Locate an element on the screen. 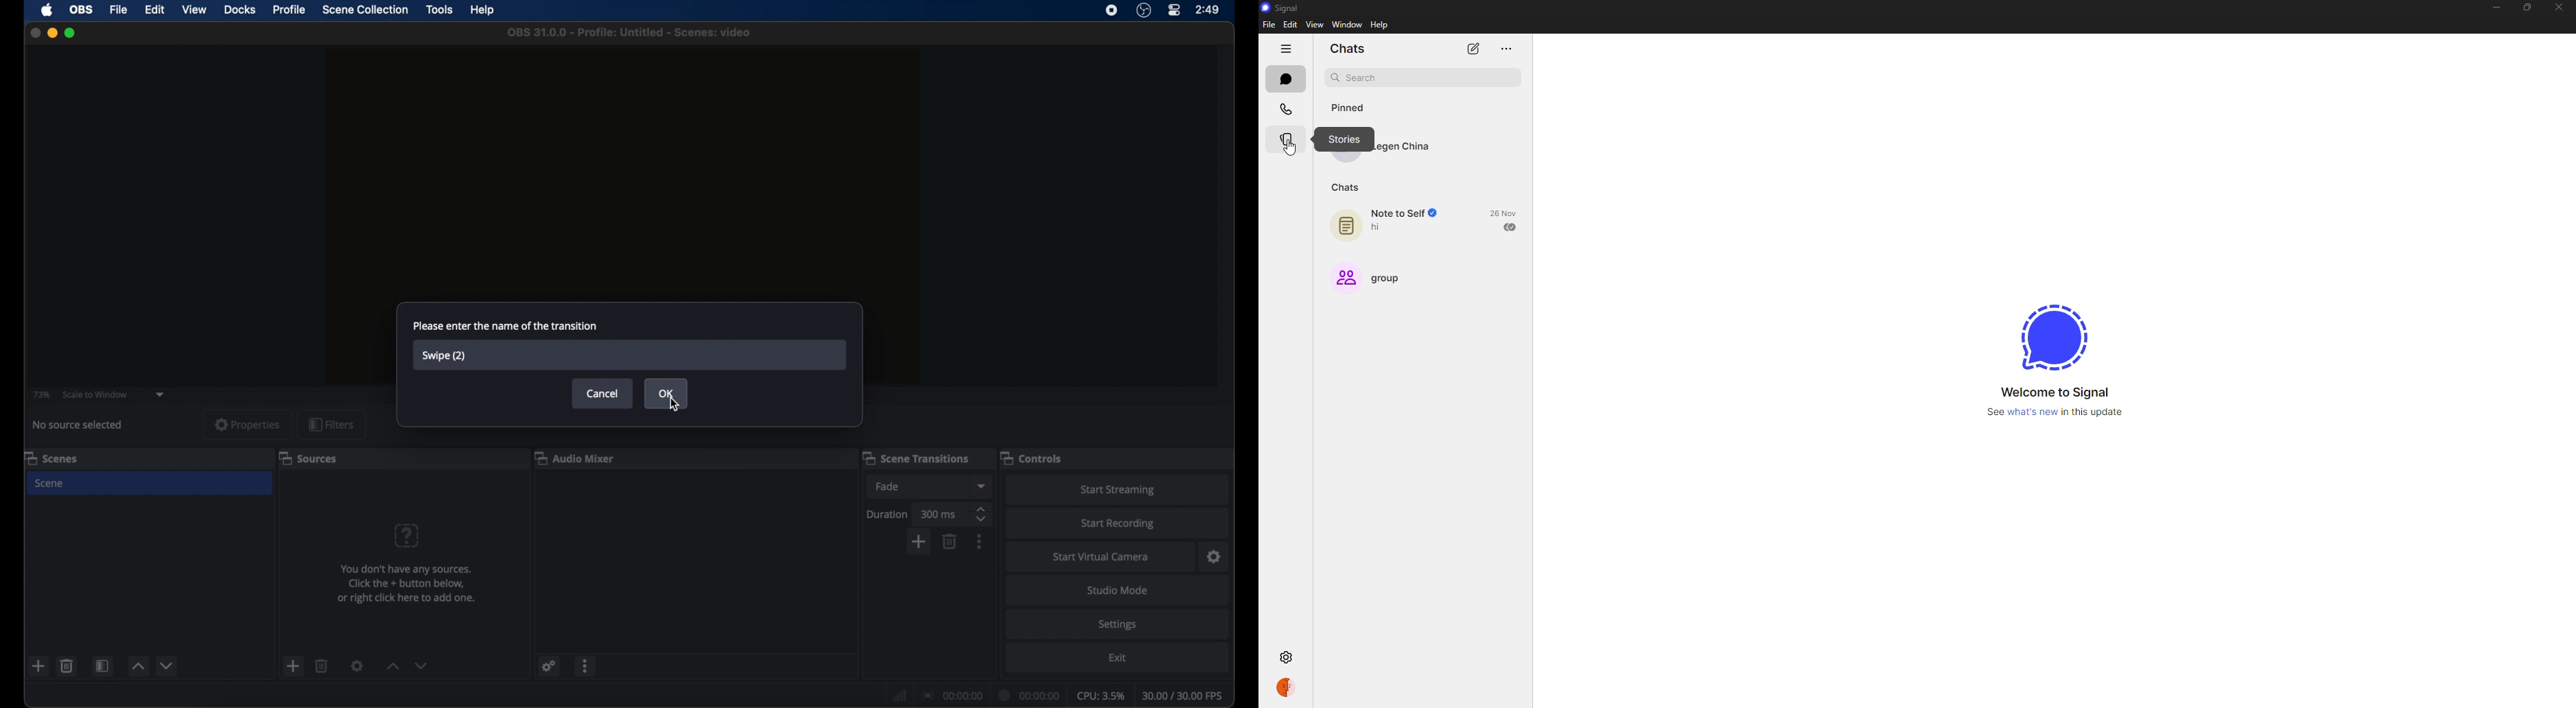 This screenshot has width=2576, height=728. signal is located at coordinates (2052, 338).